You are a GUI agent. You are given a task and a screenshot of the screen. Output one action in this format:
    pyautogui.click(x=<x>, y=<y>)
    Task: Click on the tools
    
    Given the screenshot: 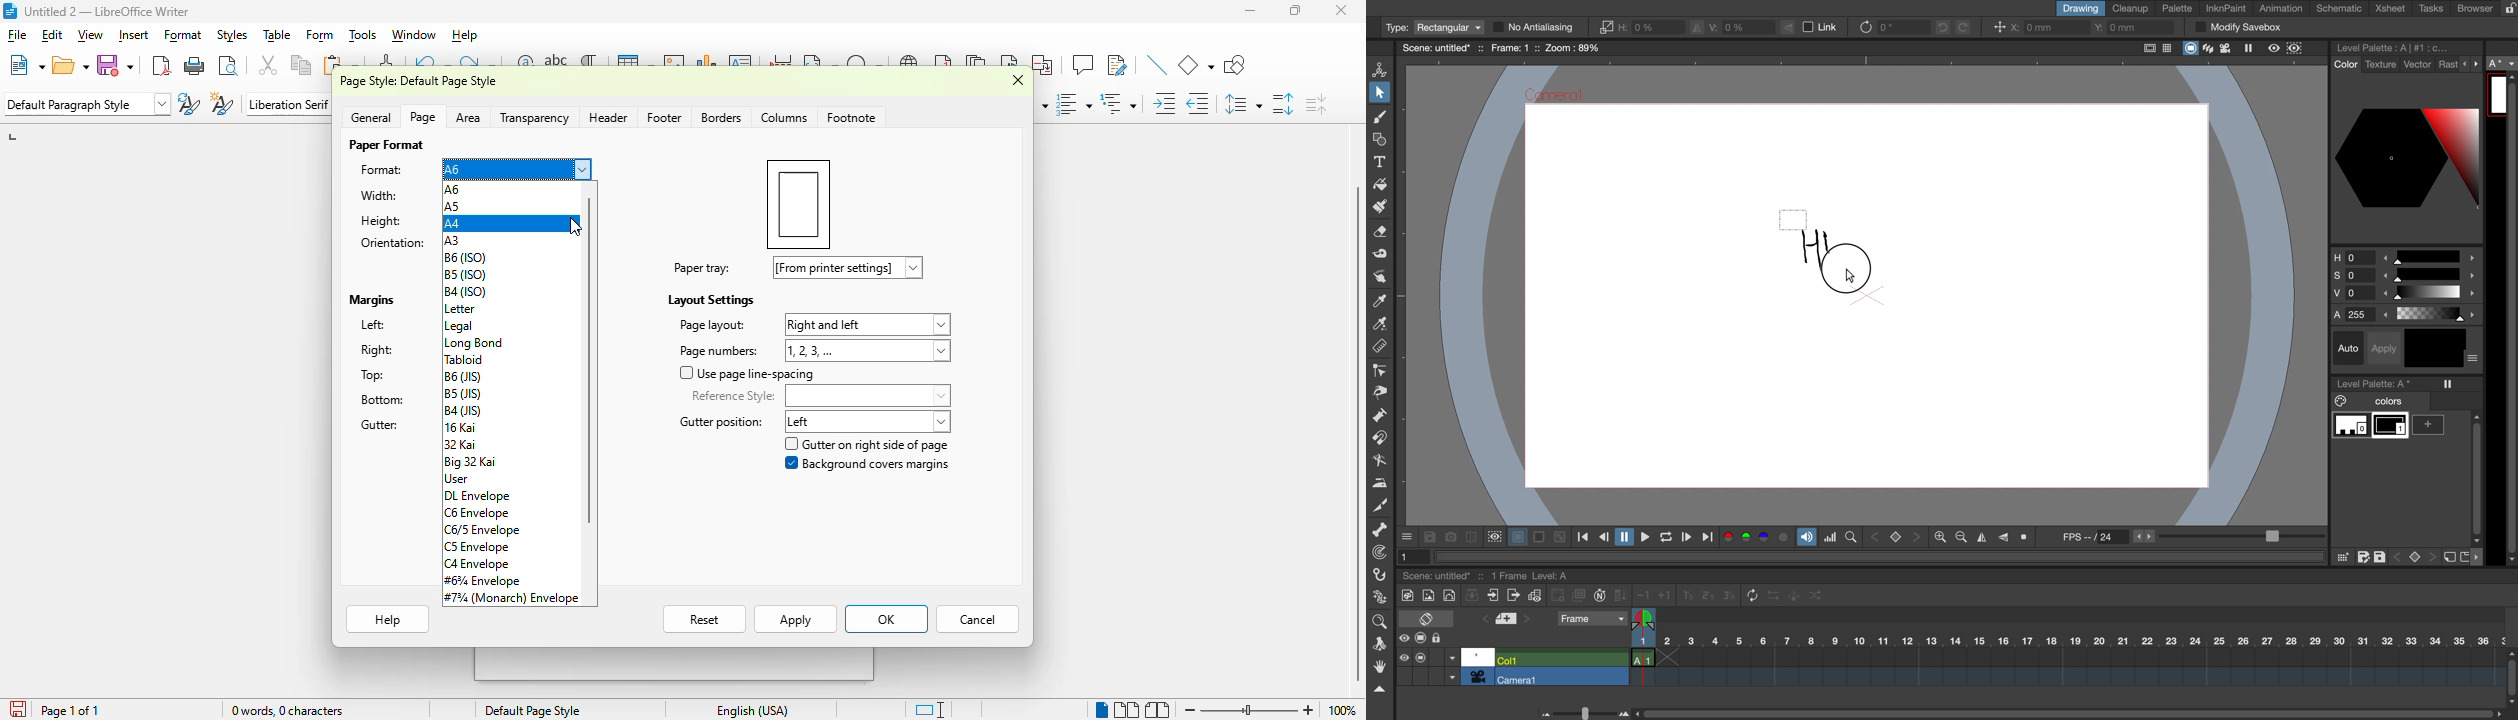 What is the action you would take?
    pyautogui.click(x=363, y=34)
    